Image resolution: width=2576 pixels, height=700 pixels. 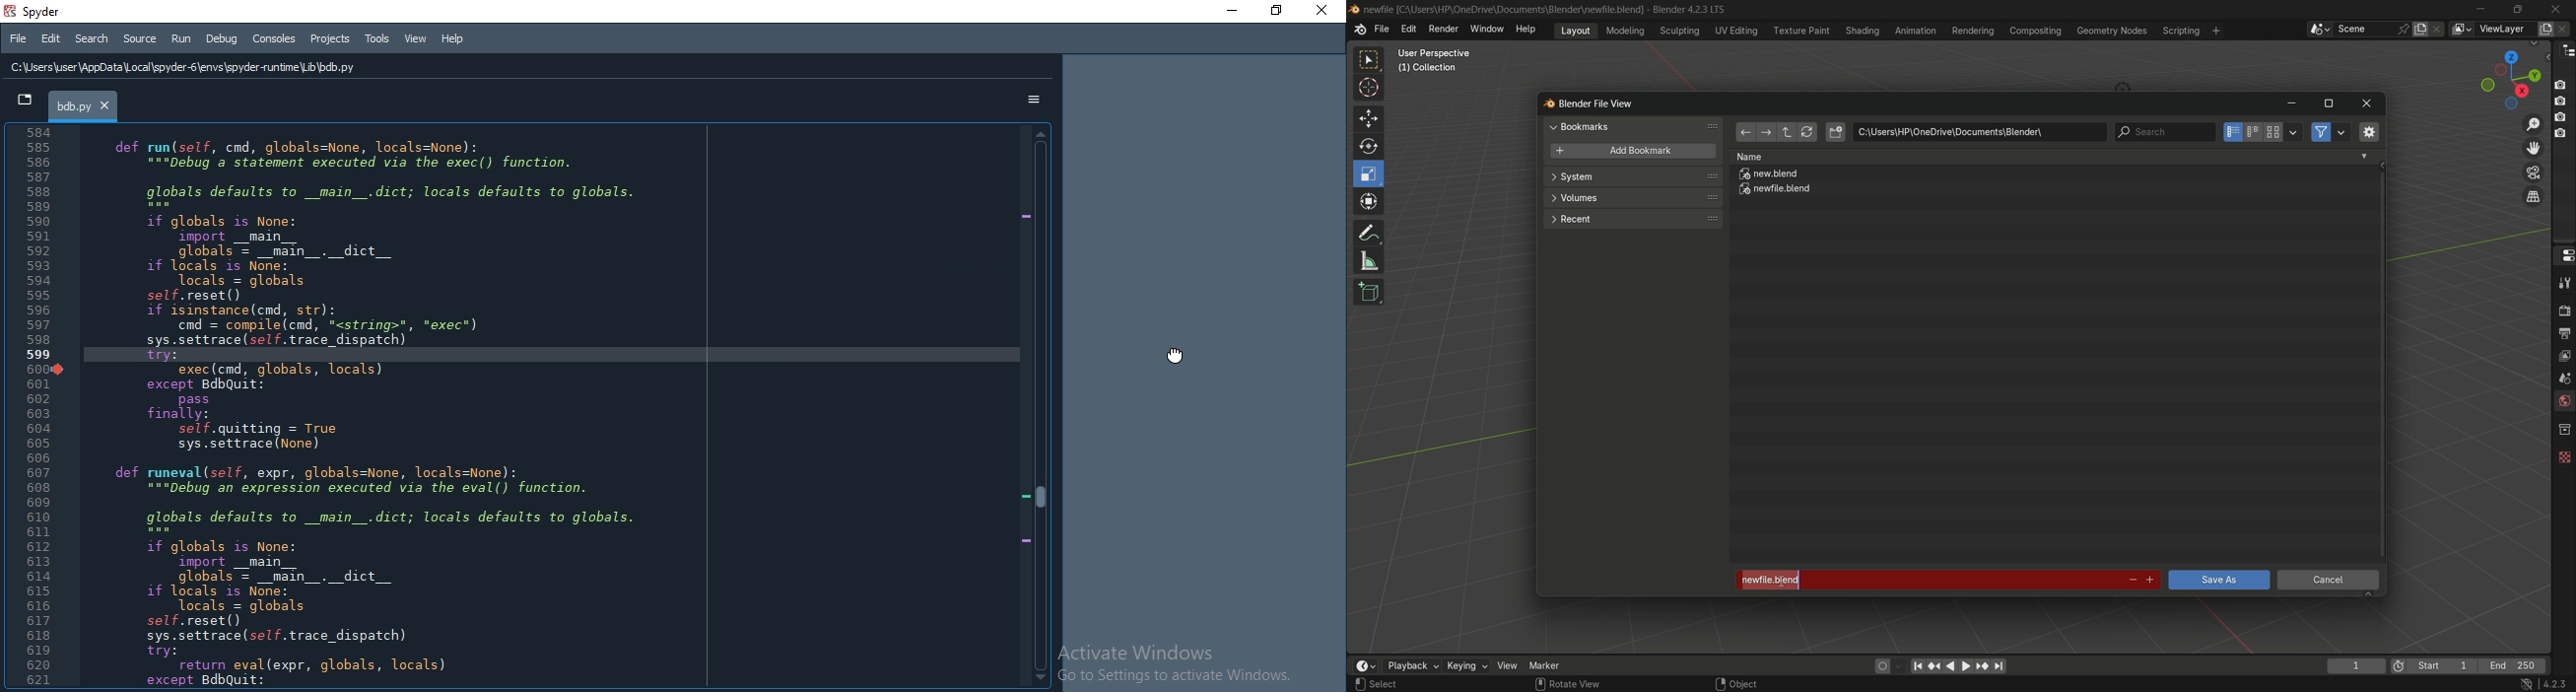 What do you see at coordinates (2564, 333) in the screenshot?
I see `output` at bounding box center [2564, 333].